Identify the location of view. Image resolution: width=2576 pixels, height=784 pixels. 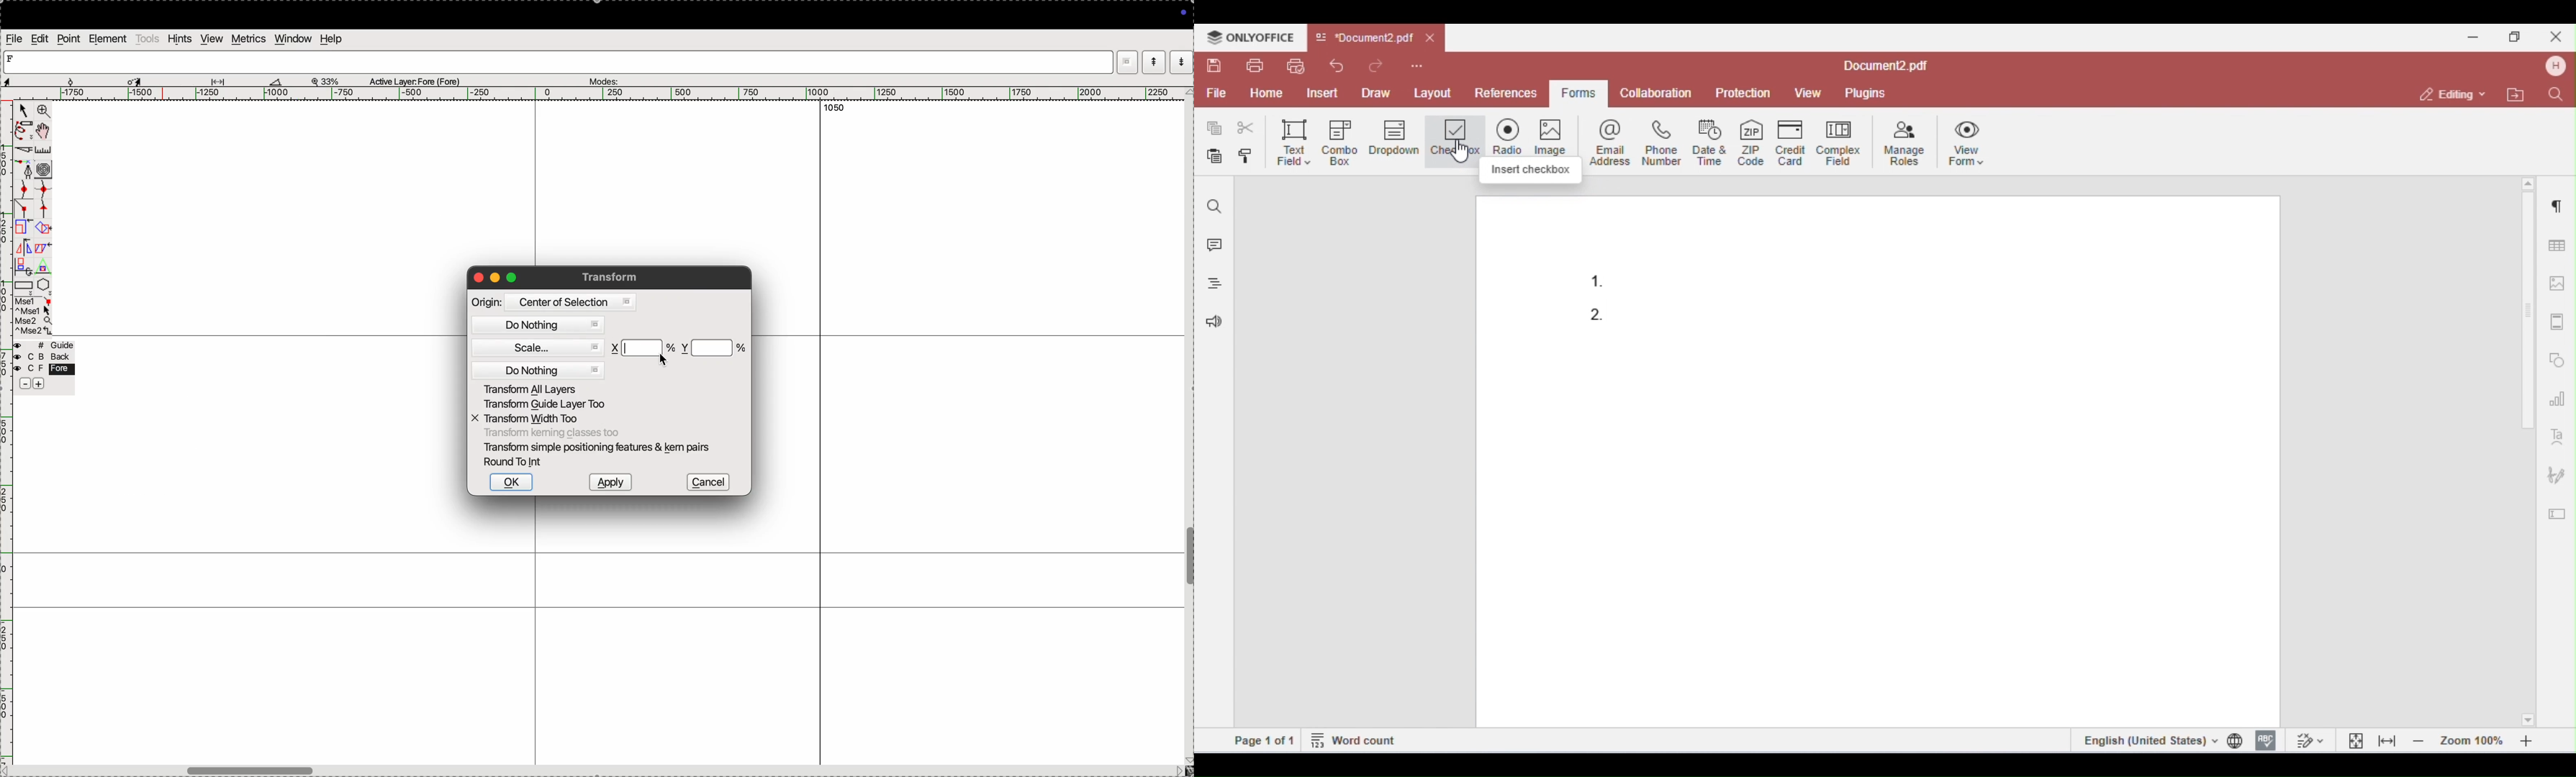
(211, 39).